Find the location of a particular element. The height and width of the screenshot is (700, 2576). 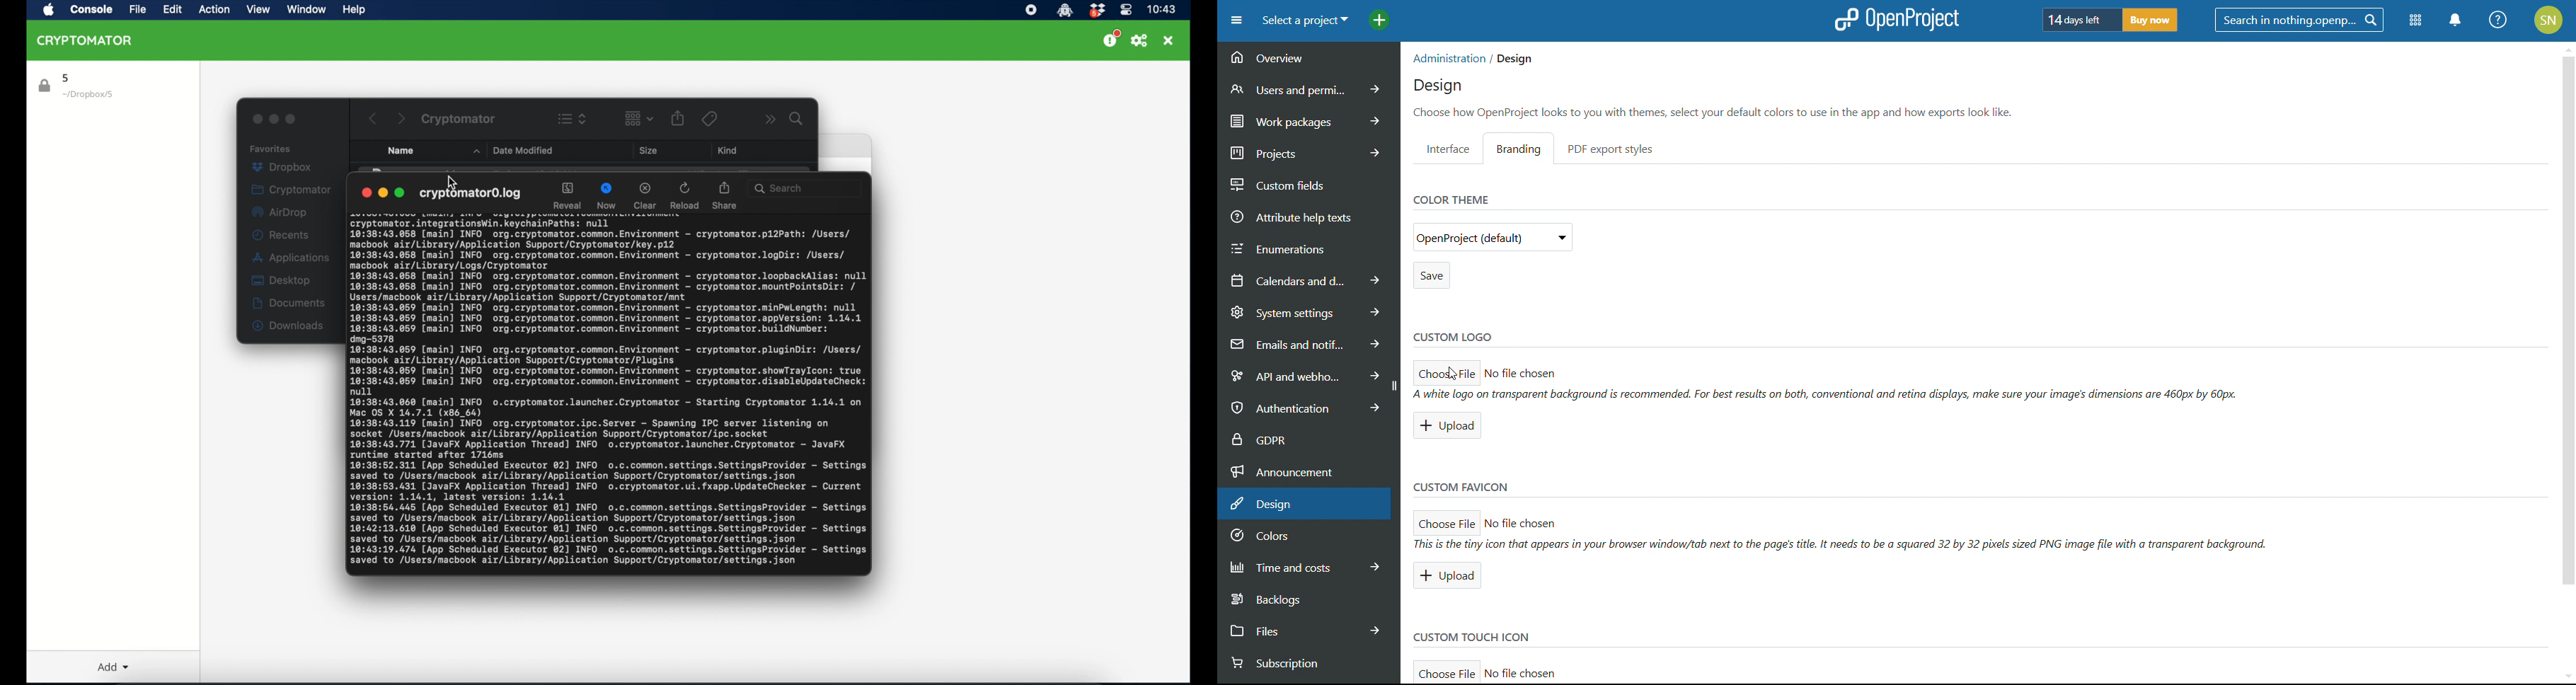

reveal is located at coordinates (568, 188).